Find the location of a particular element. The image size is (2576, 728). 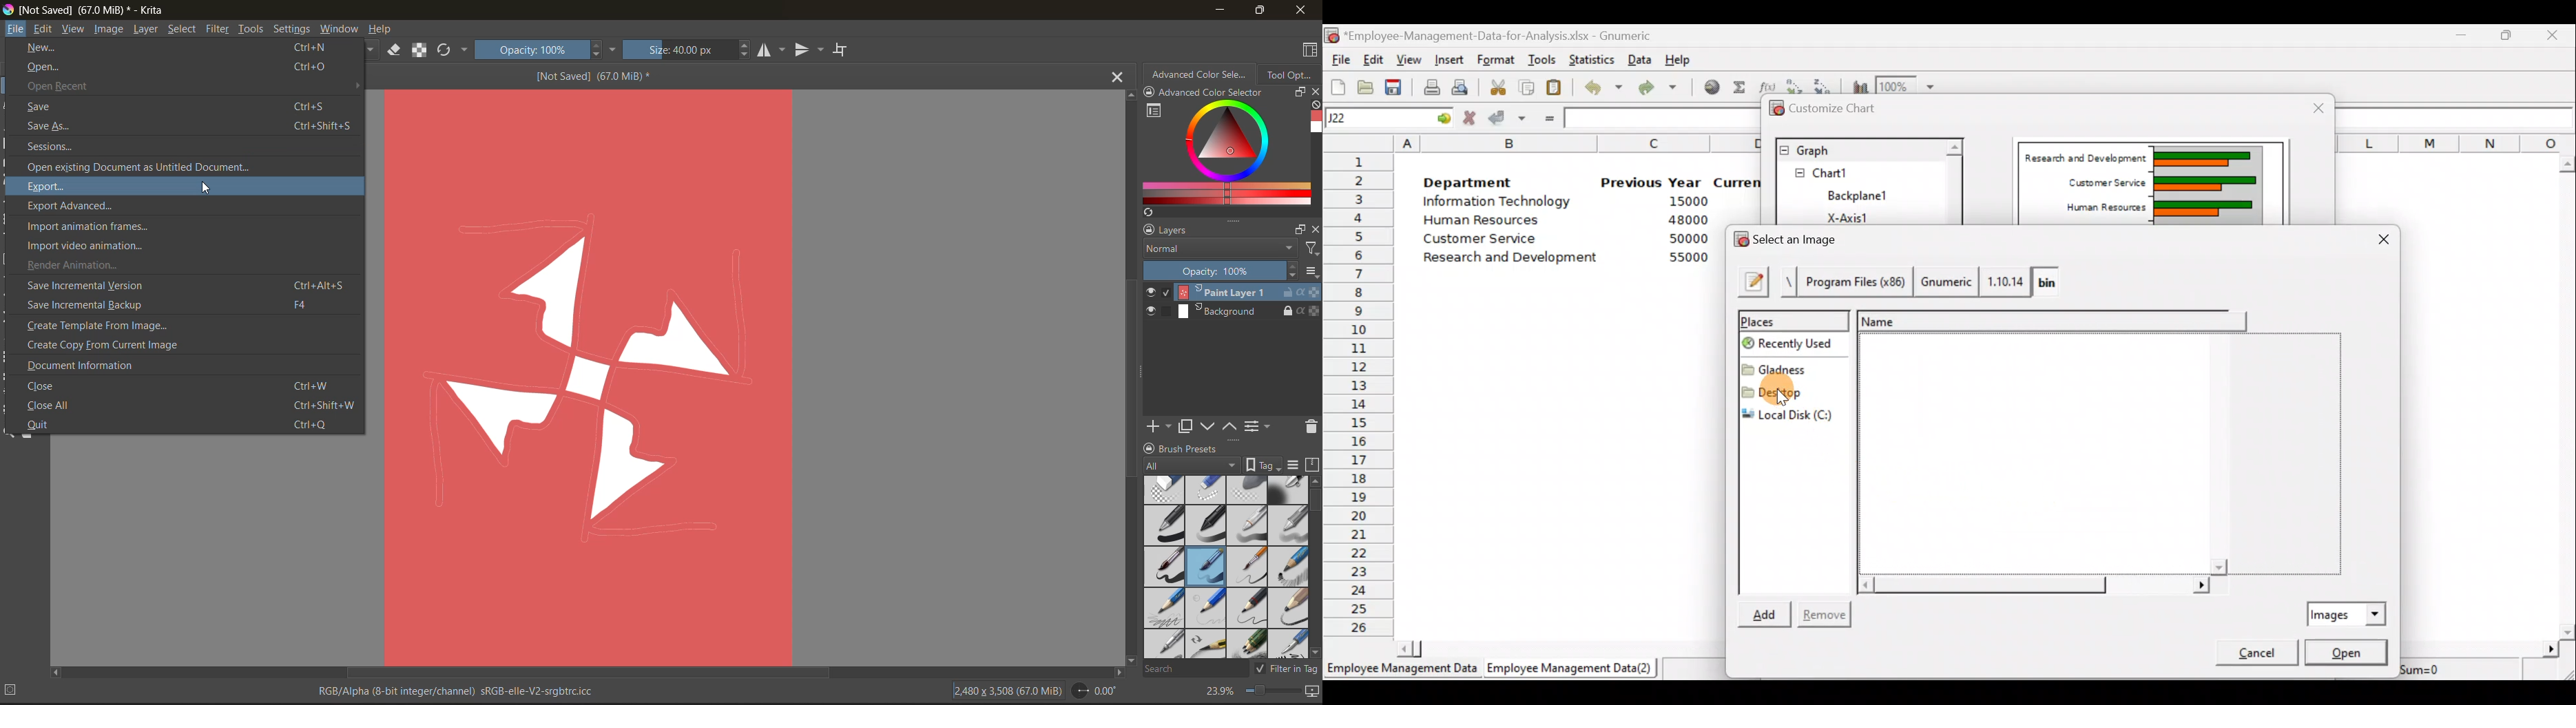

zoom is located at coordinates (1276, 692).